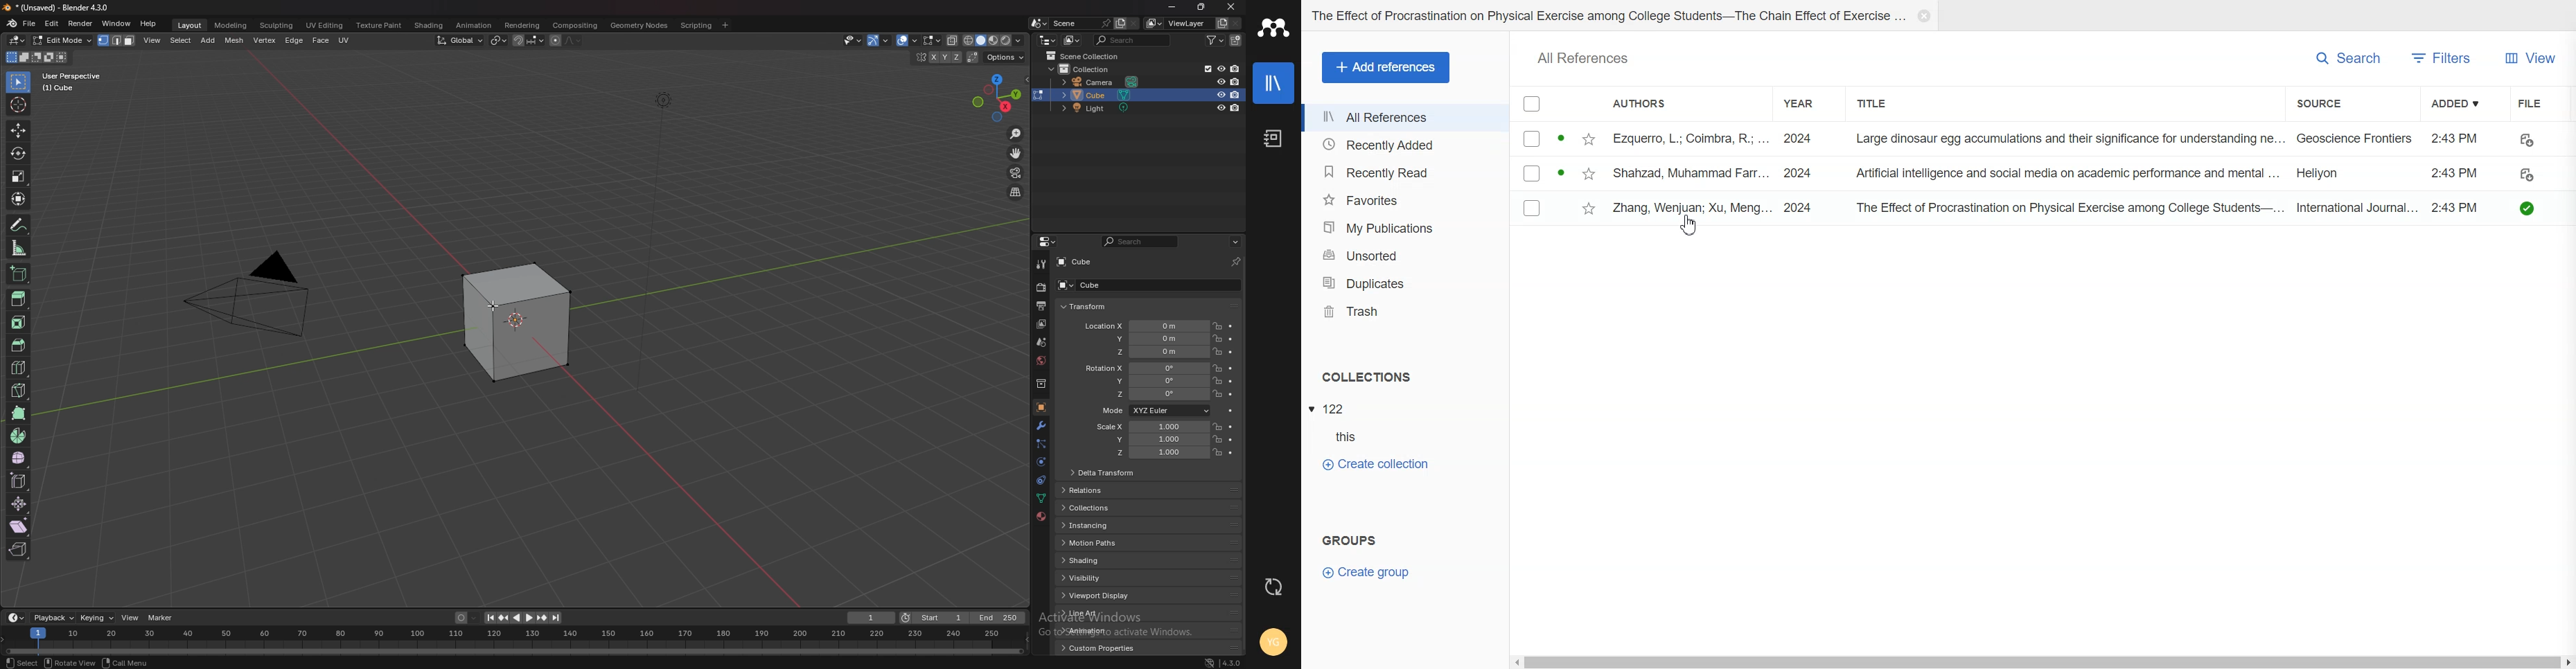 This screenshot has width=2576, height=672. What do you see at coordinates (2354, 207) in the screenshot?
I see `International Journal...` at bounding box center [2354, 207].